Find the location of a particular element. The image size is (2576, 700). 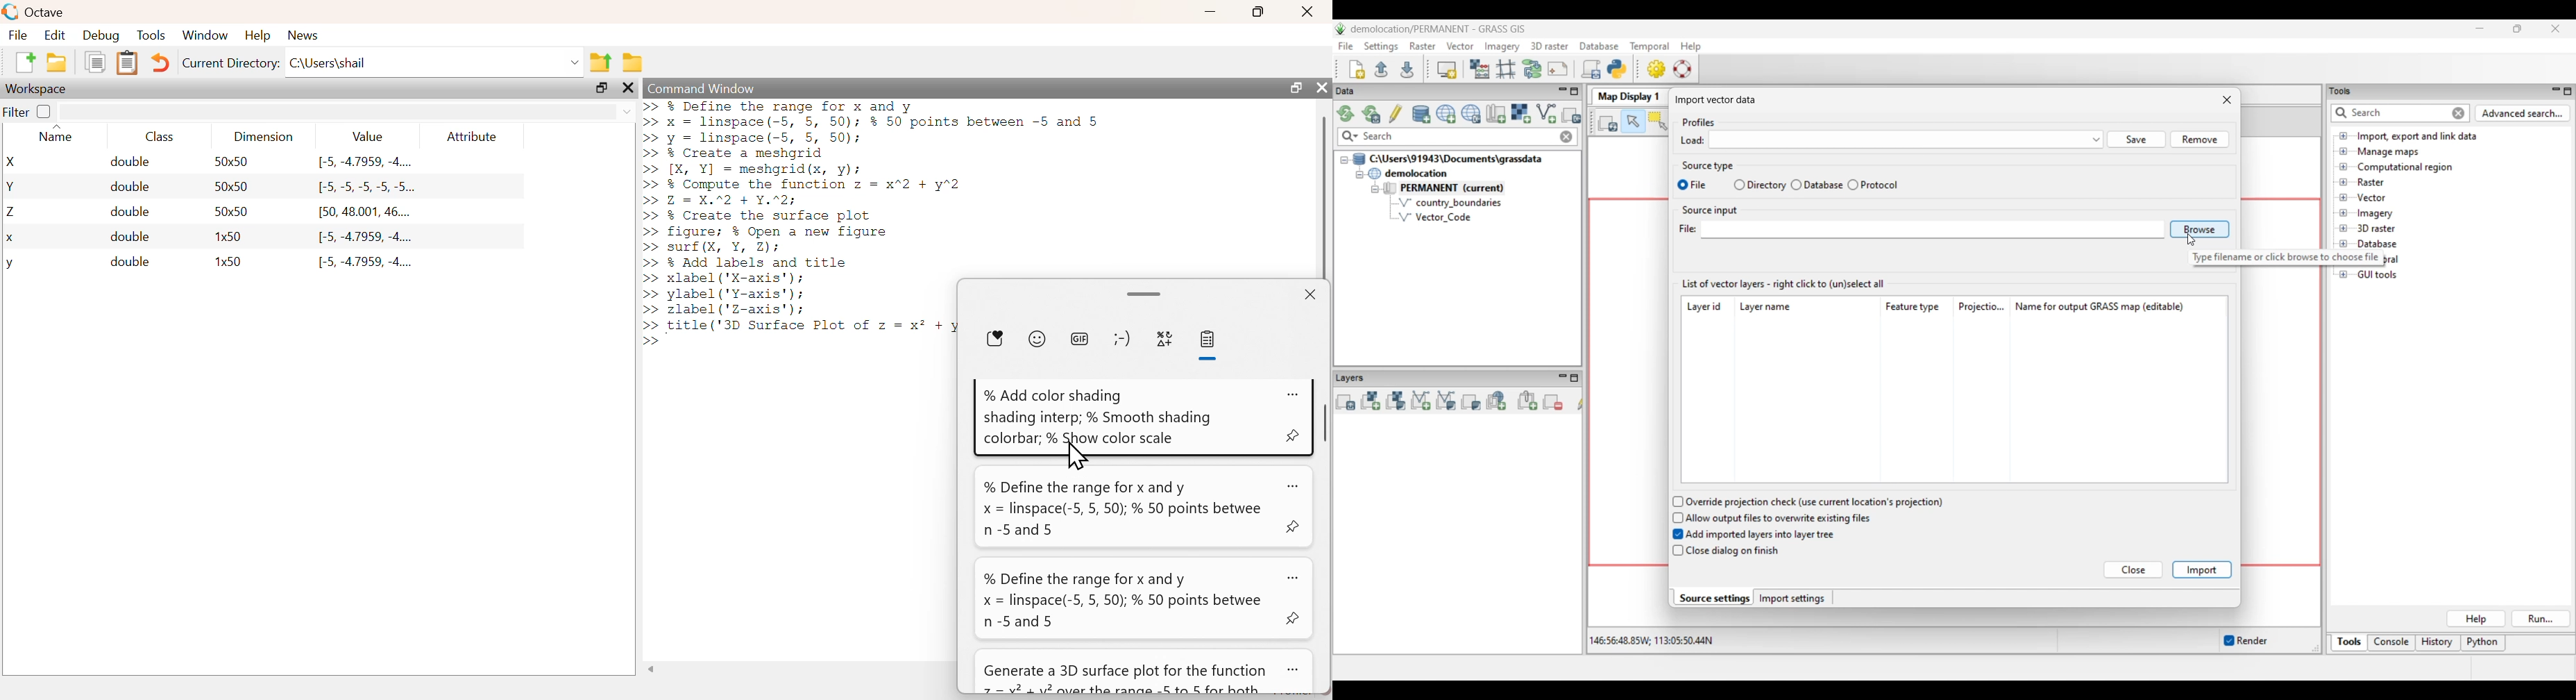

C:\Users\shail is located at coordinates (330, 63).